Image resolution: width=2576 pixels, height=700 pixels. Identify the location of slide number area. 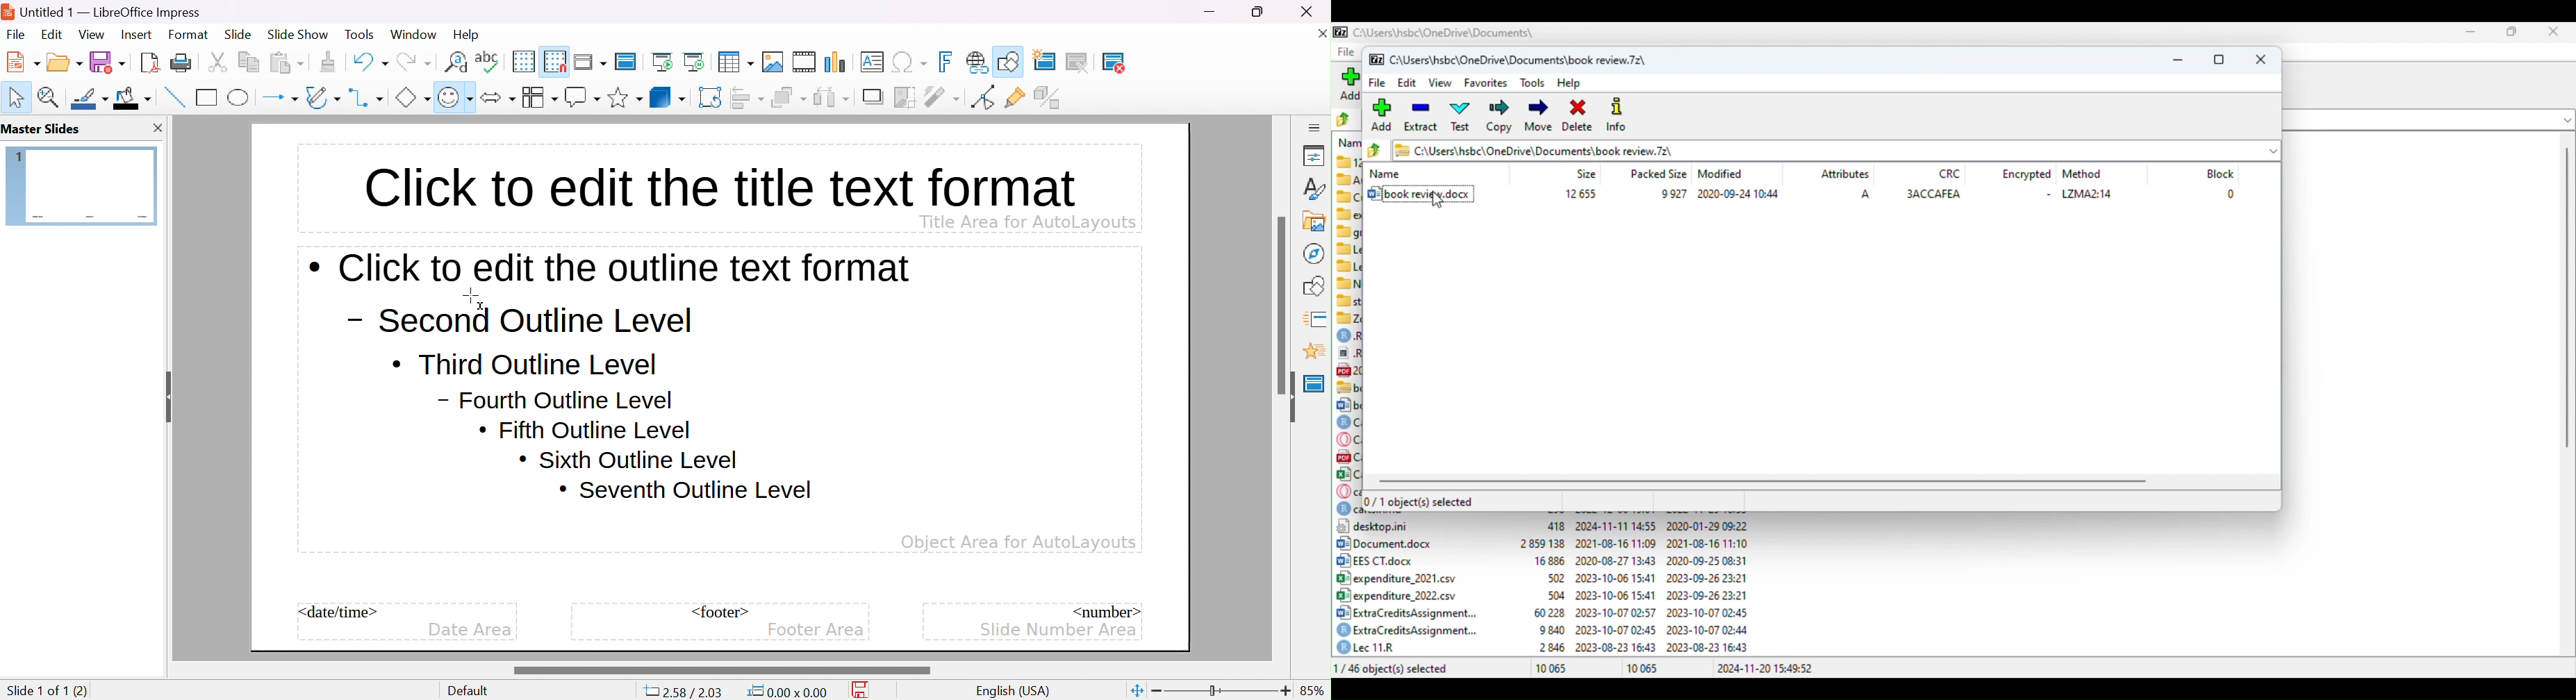
(1059, 628).